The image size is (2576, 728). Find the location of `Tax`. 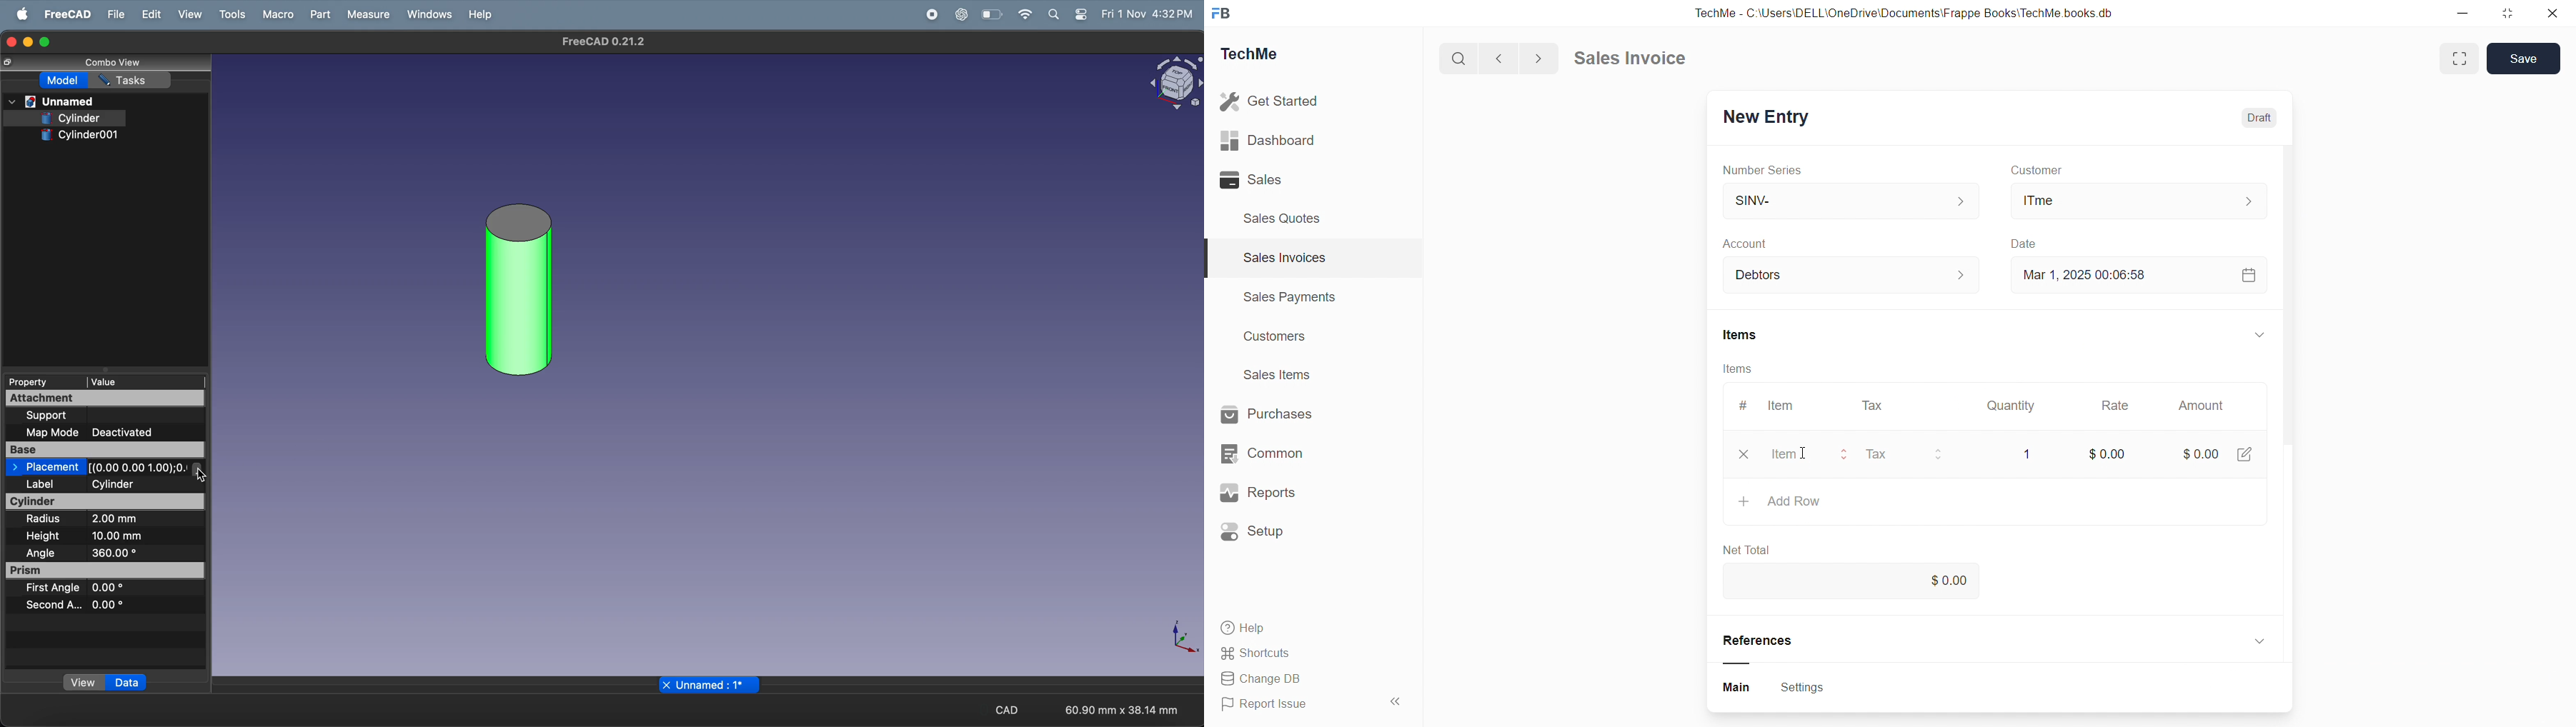

Tax is located at coordinates (1875, 406).